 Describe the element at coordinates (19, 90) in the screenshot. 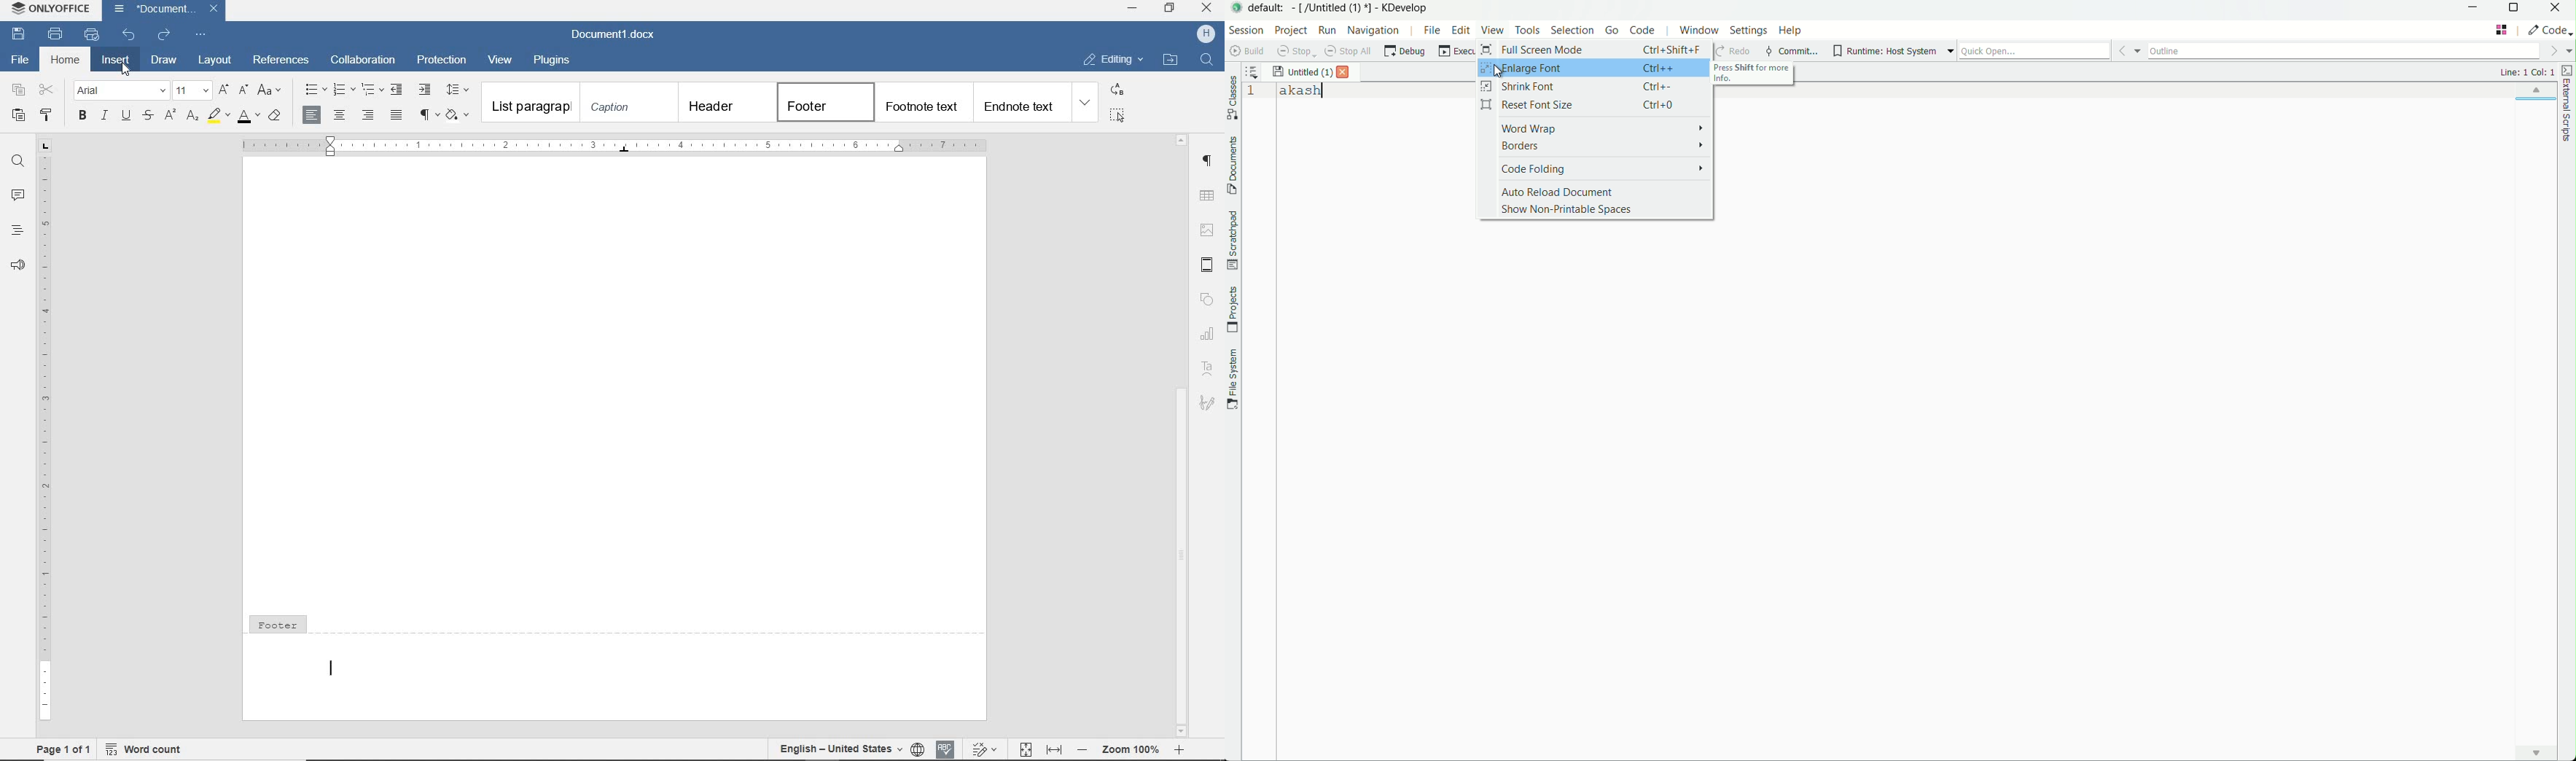

I see `copy` at that location.